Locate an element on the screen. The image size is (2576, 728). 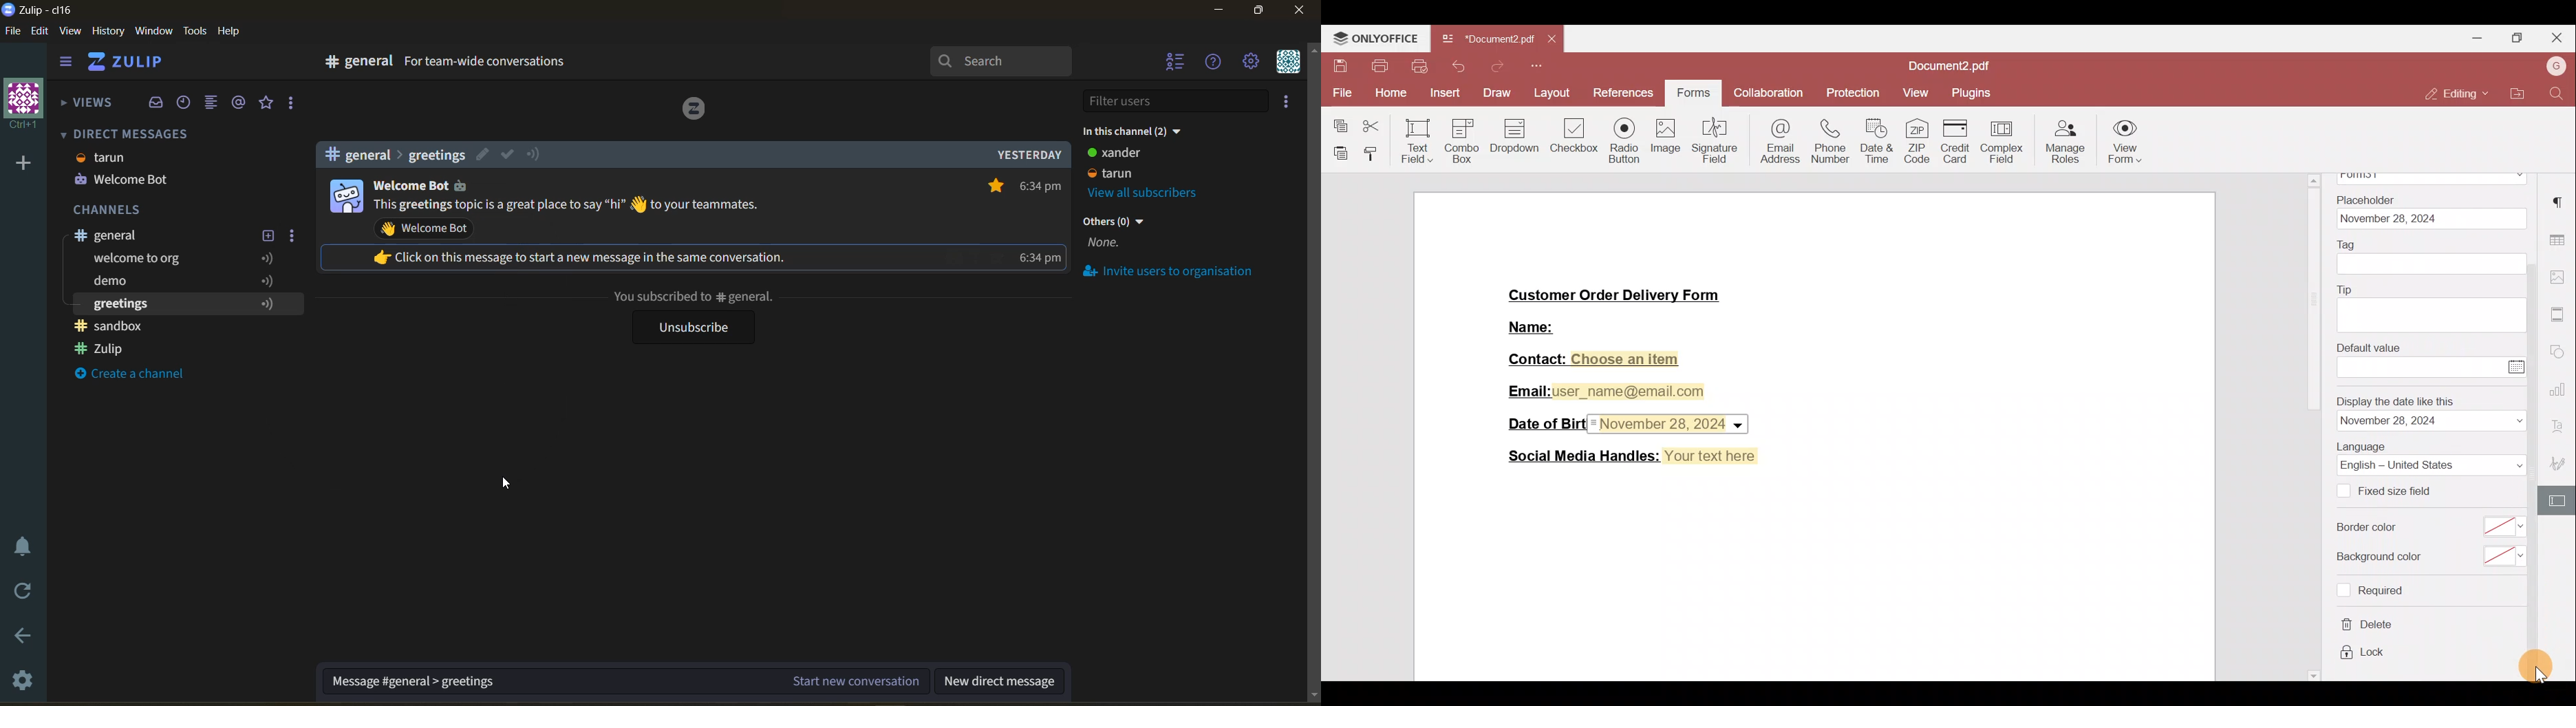
reload is located at coordinates (19, 595).